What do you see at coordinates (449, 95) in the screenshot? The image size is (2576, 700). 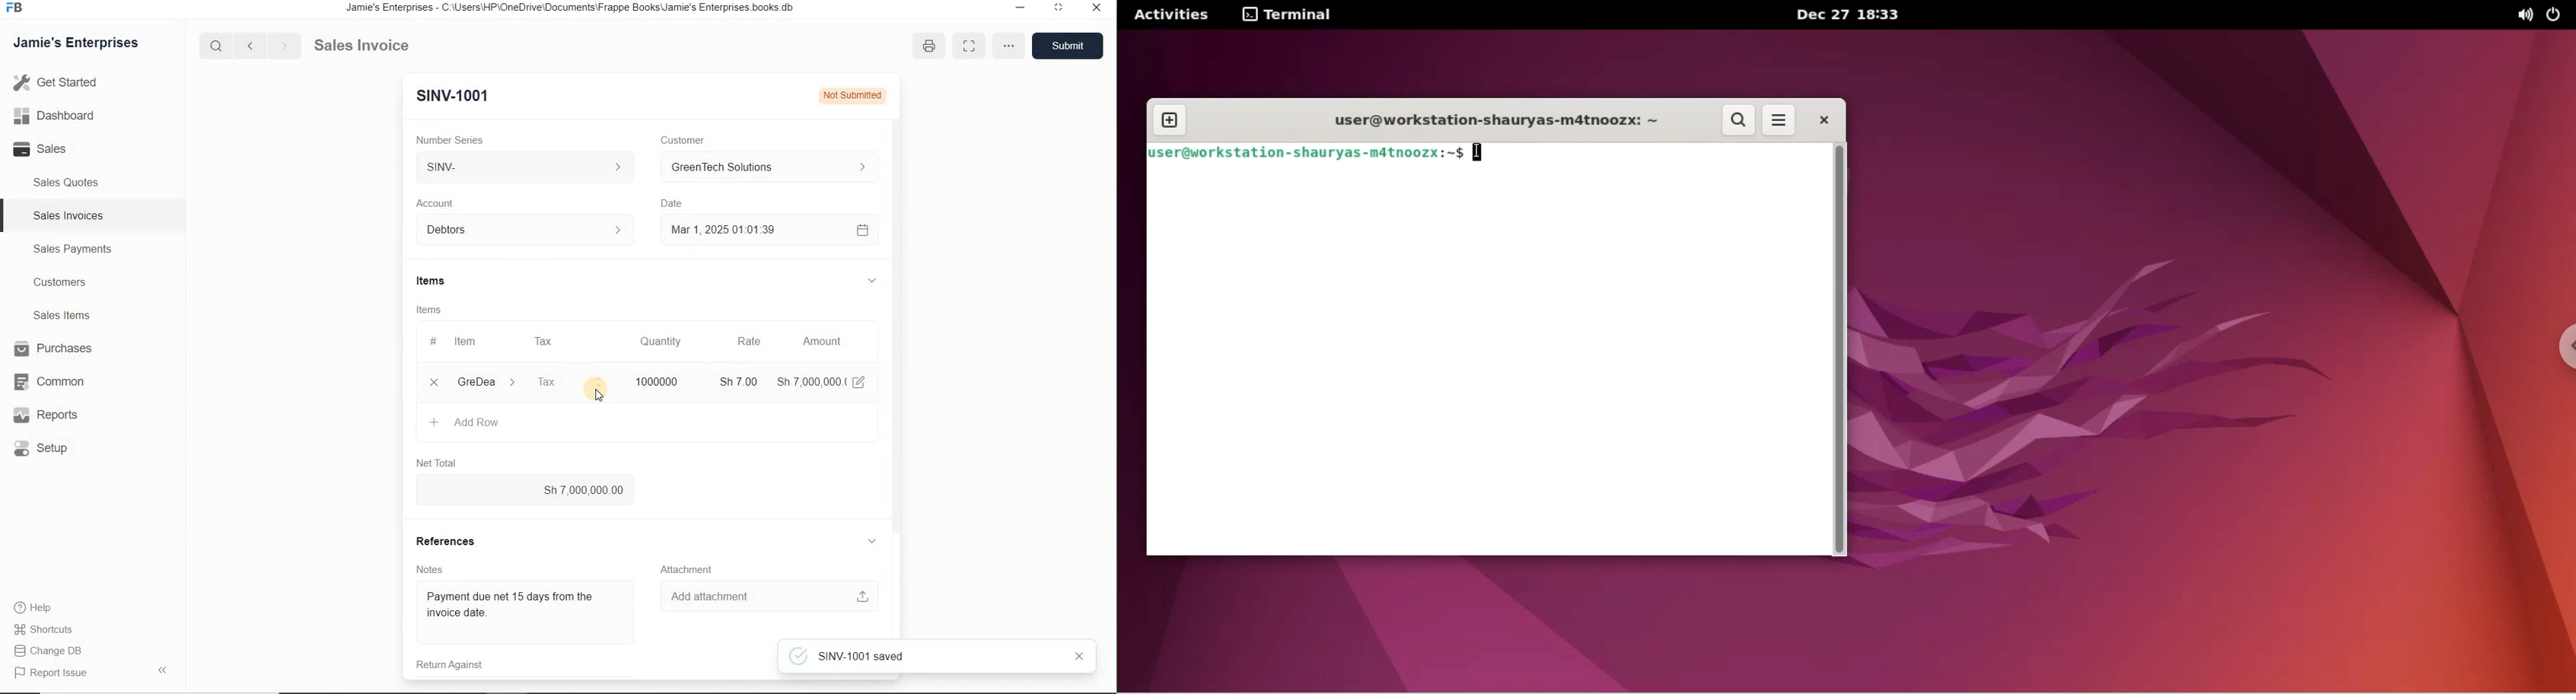 I see `SINV-1001` at bounding box center [449, 95].